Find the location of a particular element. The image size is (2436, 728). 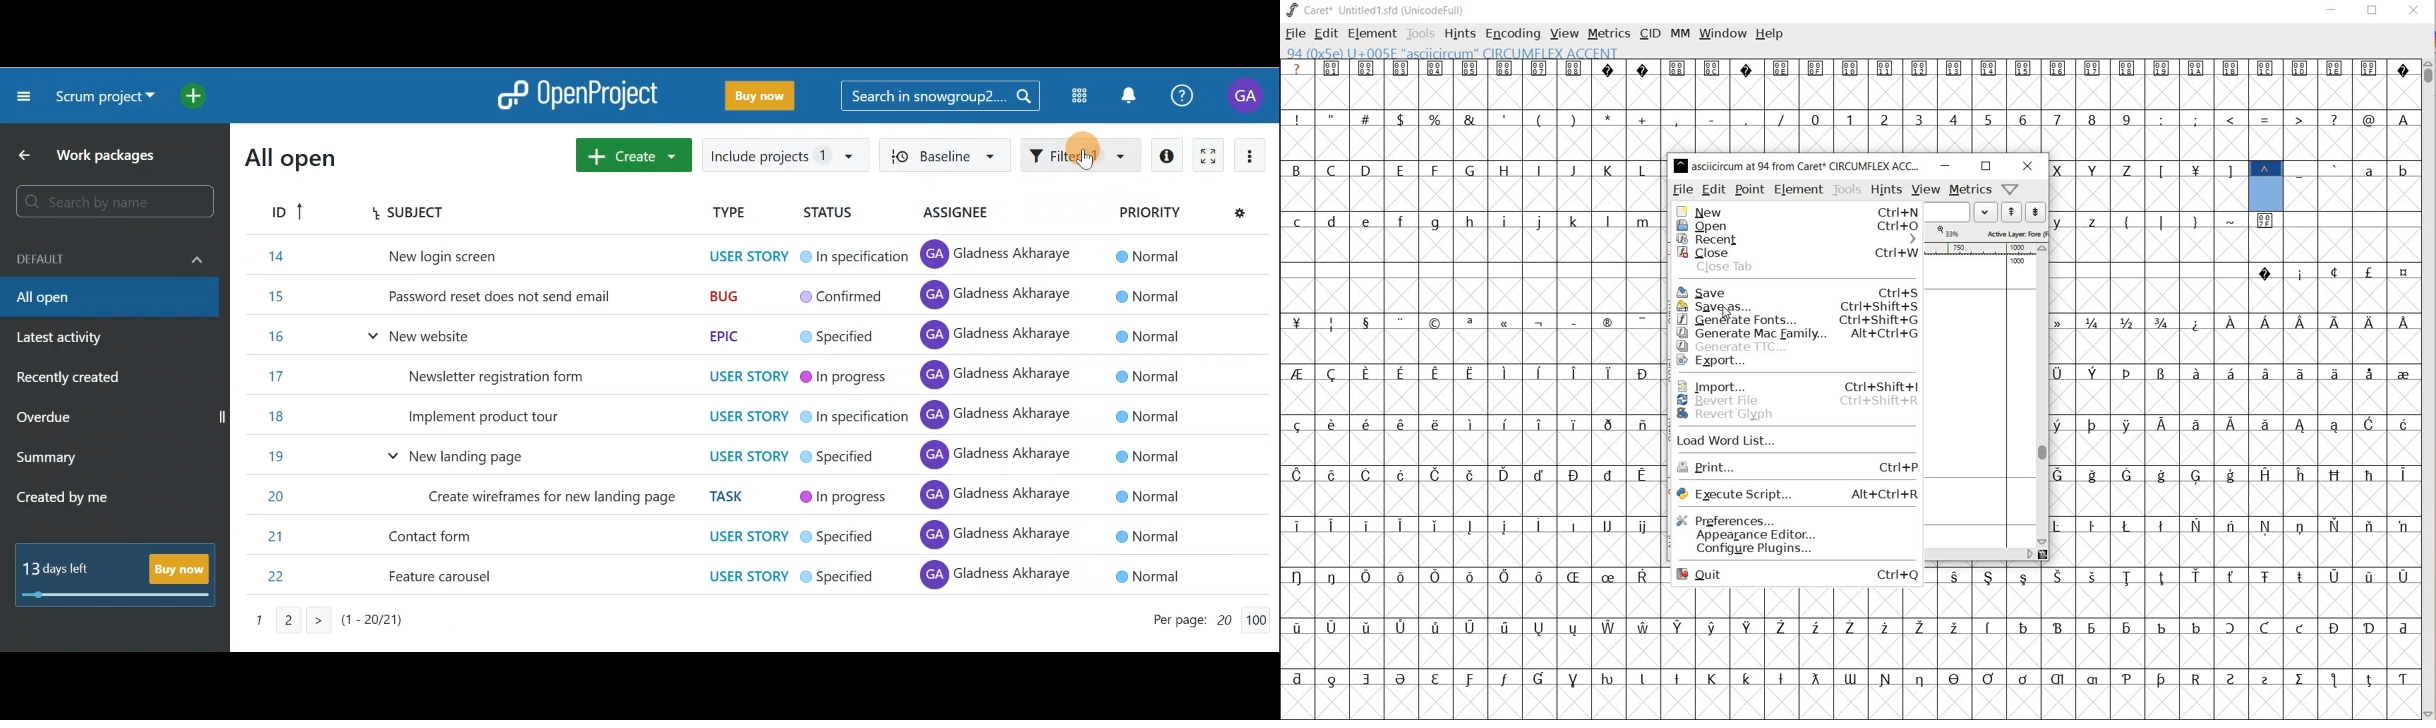

save is located at coordinates (1797, 293).